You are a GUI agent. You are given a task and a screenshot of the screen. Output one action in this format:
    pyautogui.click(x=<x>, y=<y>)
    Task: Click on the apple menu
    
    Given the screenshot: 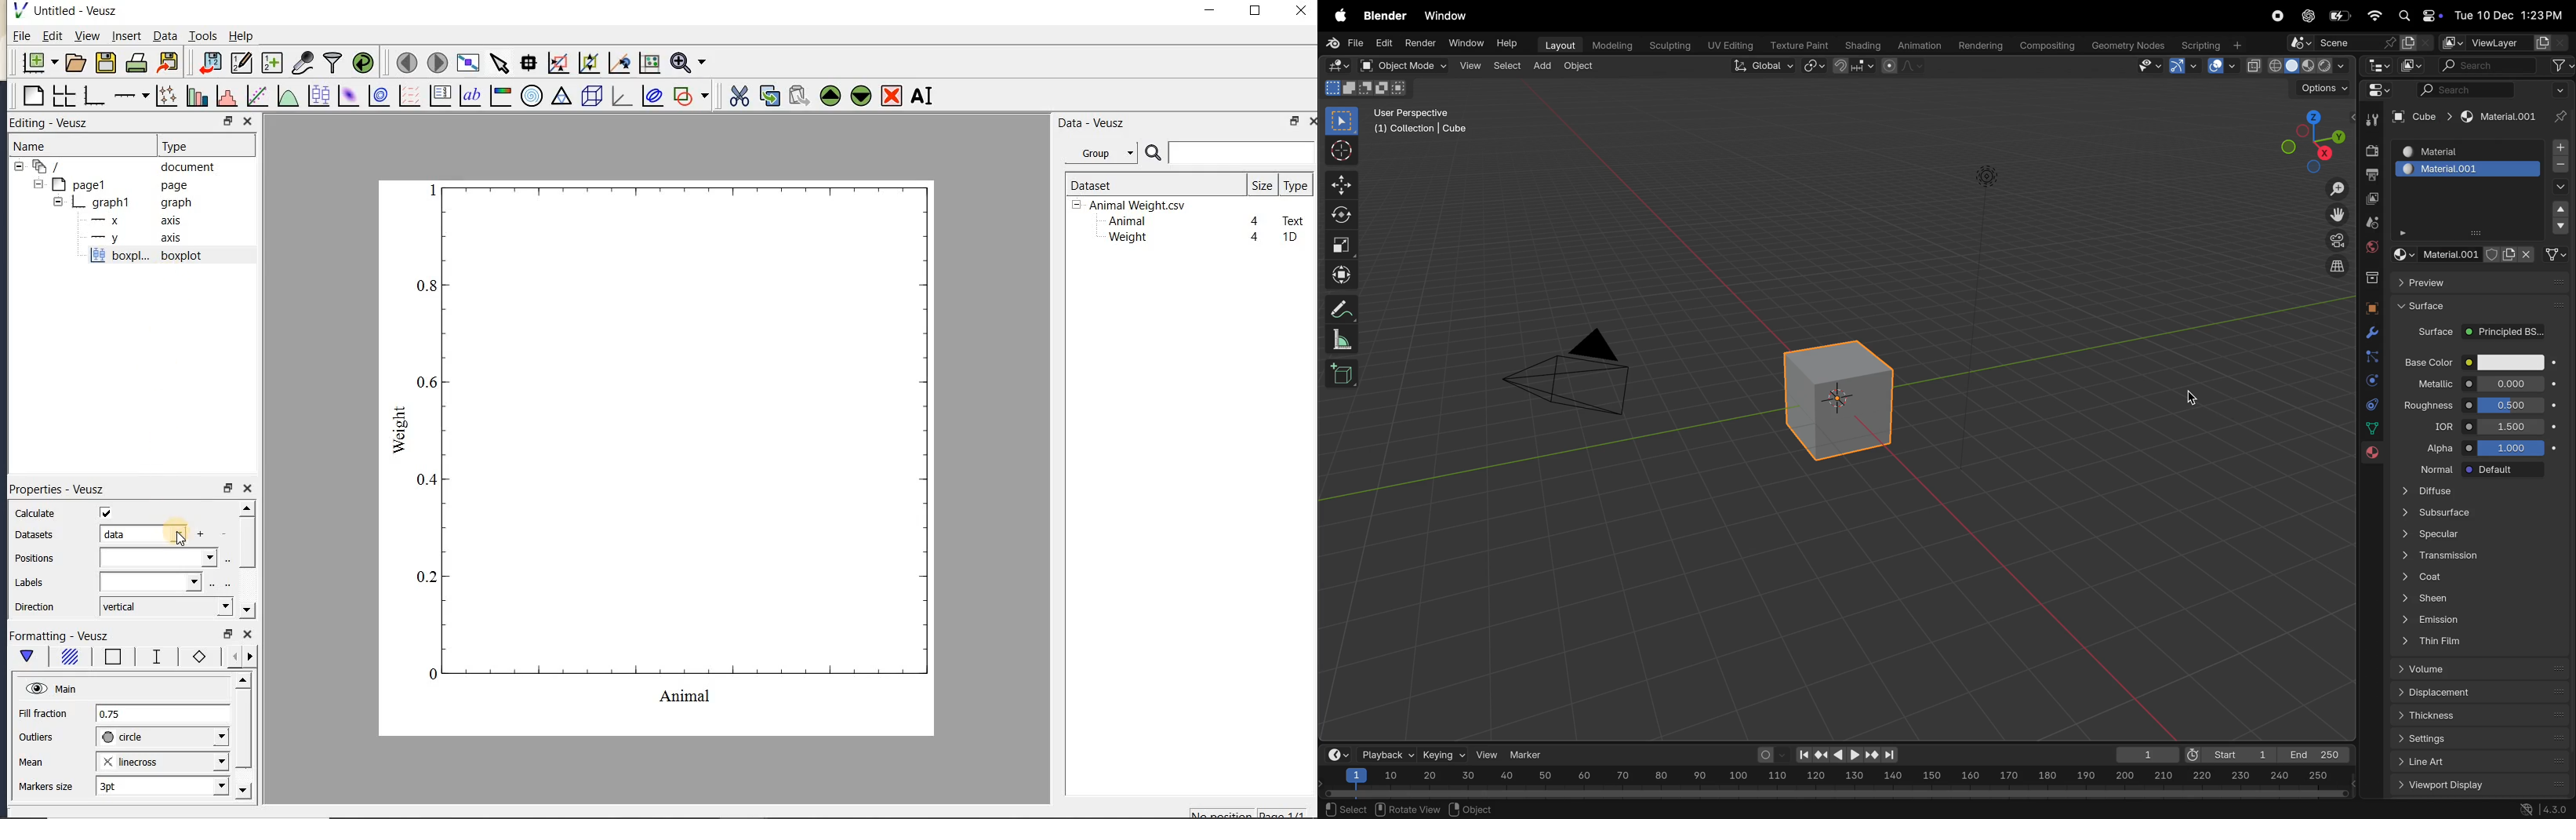 What is the action you would take?
    pyautogui.click(x=1336, y=16)
    